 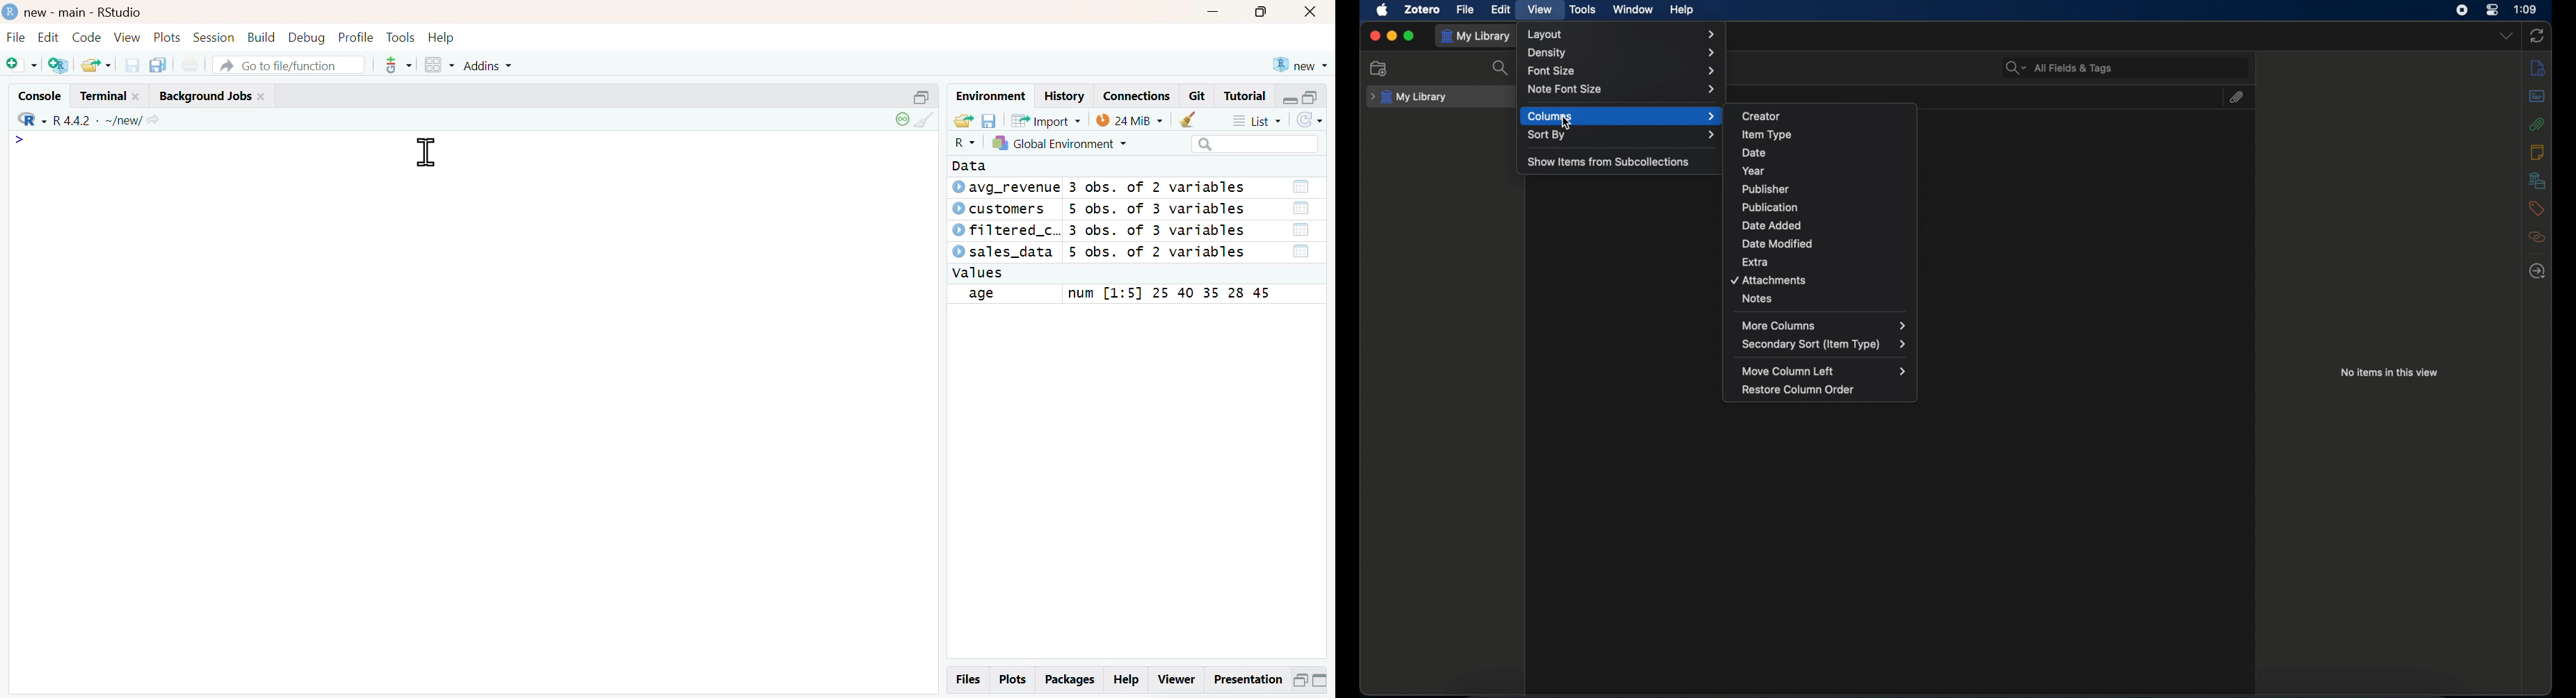 What do you see at coordinates (1392, 36) in the screenshot?
I see `minimize` at bounding box center [1392, 36].